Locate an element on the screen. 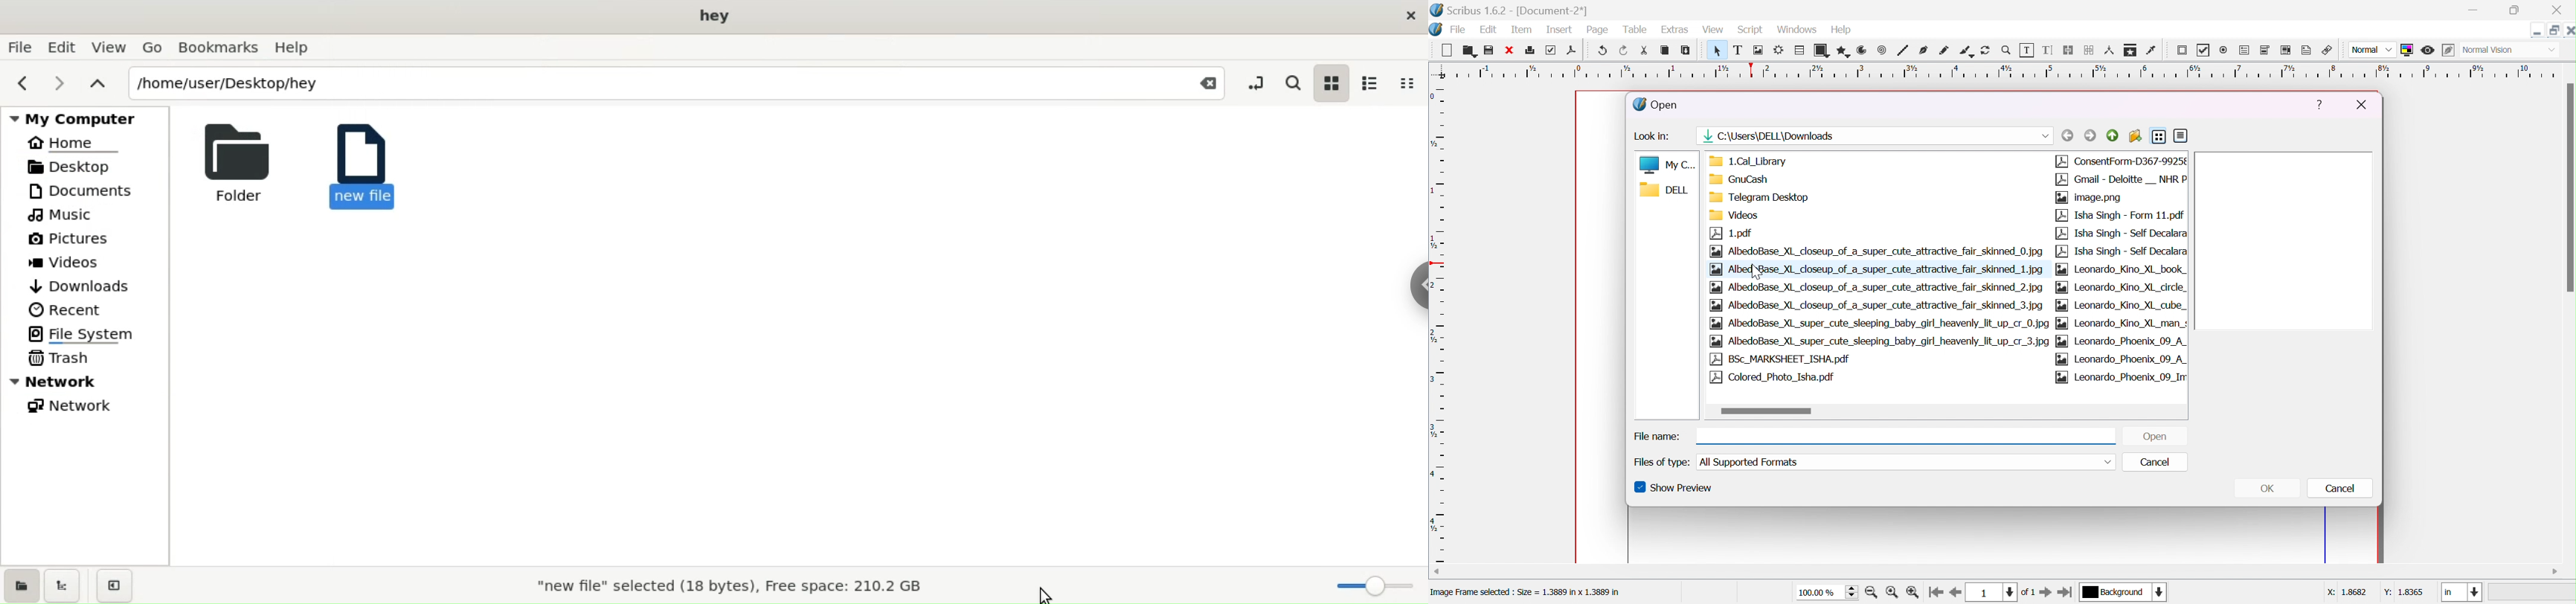  Go is located at coordinates (152, 47).